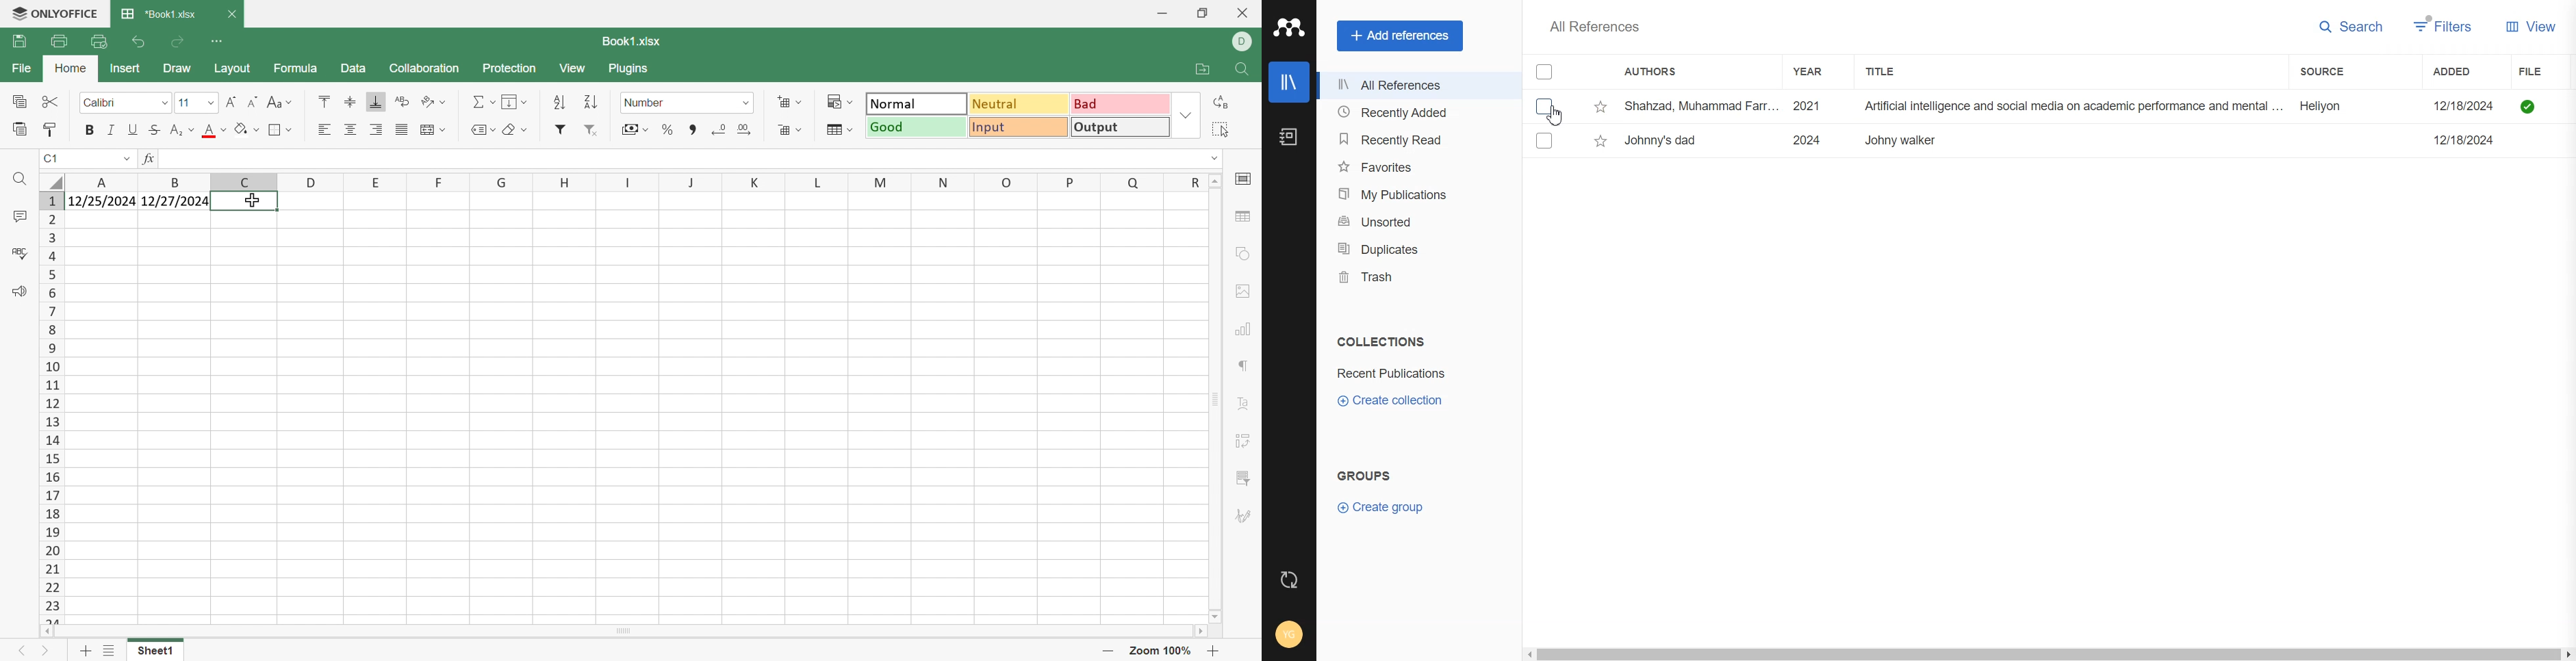 This screenshot has height=672, width=2576. What do you see at coordinates (1245, 182) in the screenshot?
I see `Cell settings` at bounding box center [1245, 182].